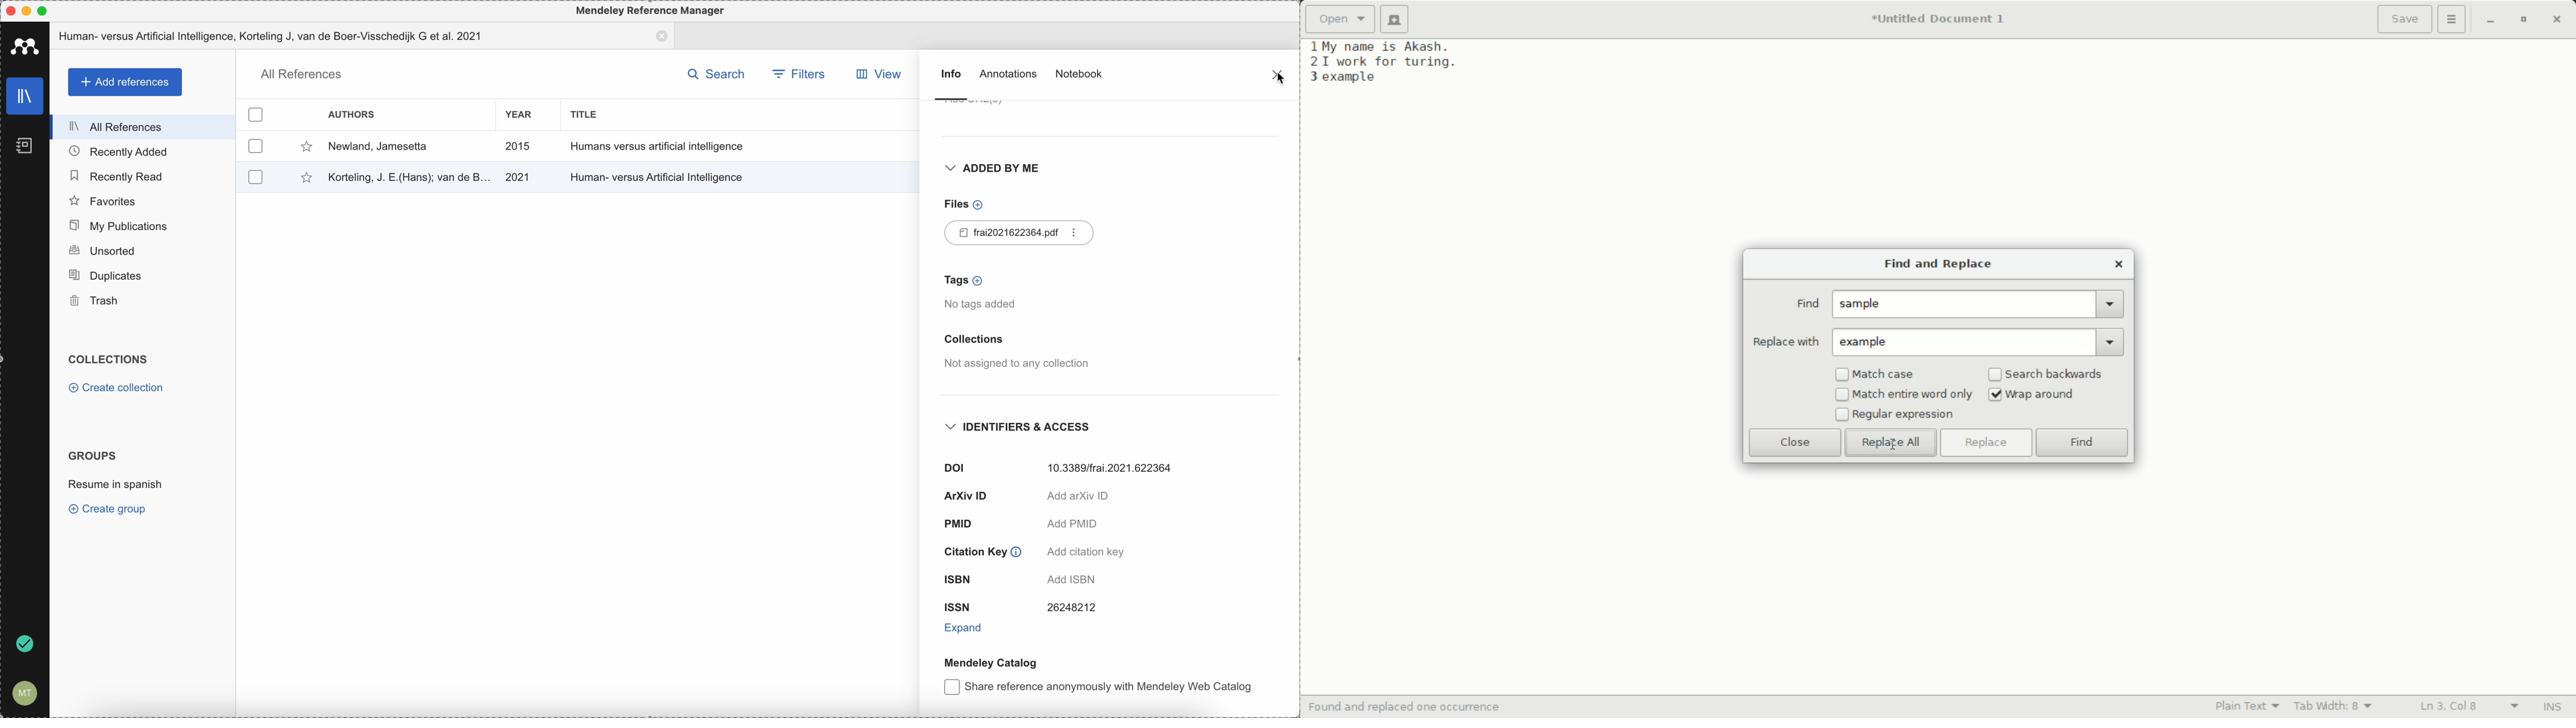  What do you see at coordinates (2551, 707) in the screenshot?
I see `INS` at bounding box center [2551, 707].